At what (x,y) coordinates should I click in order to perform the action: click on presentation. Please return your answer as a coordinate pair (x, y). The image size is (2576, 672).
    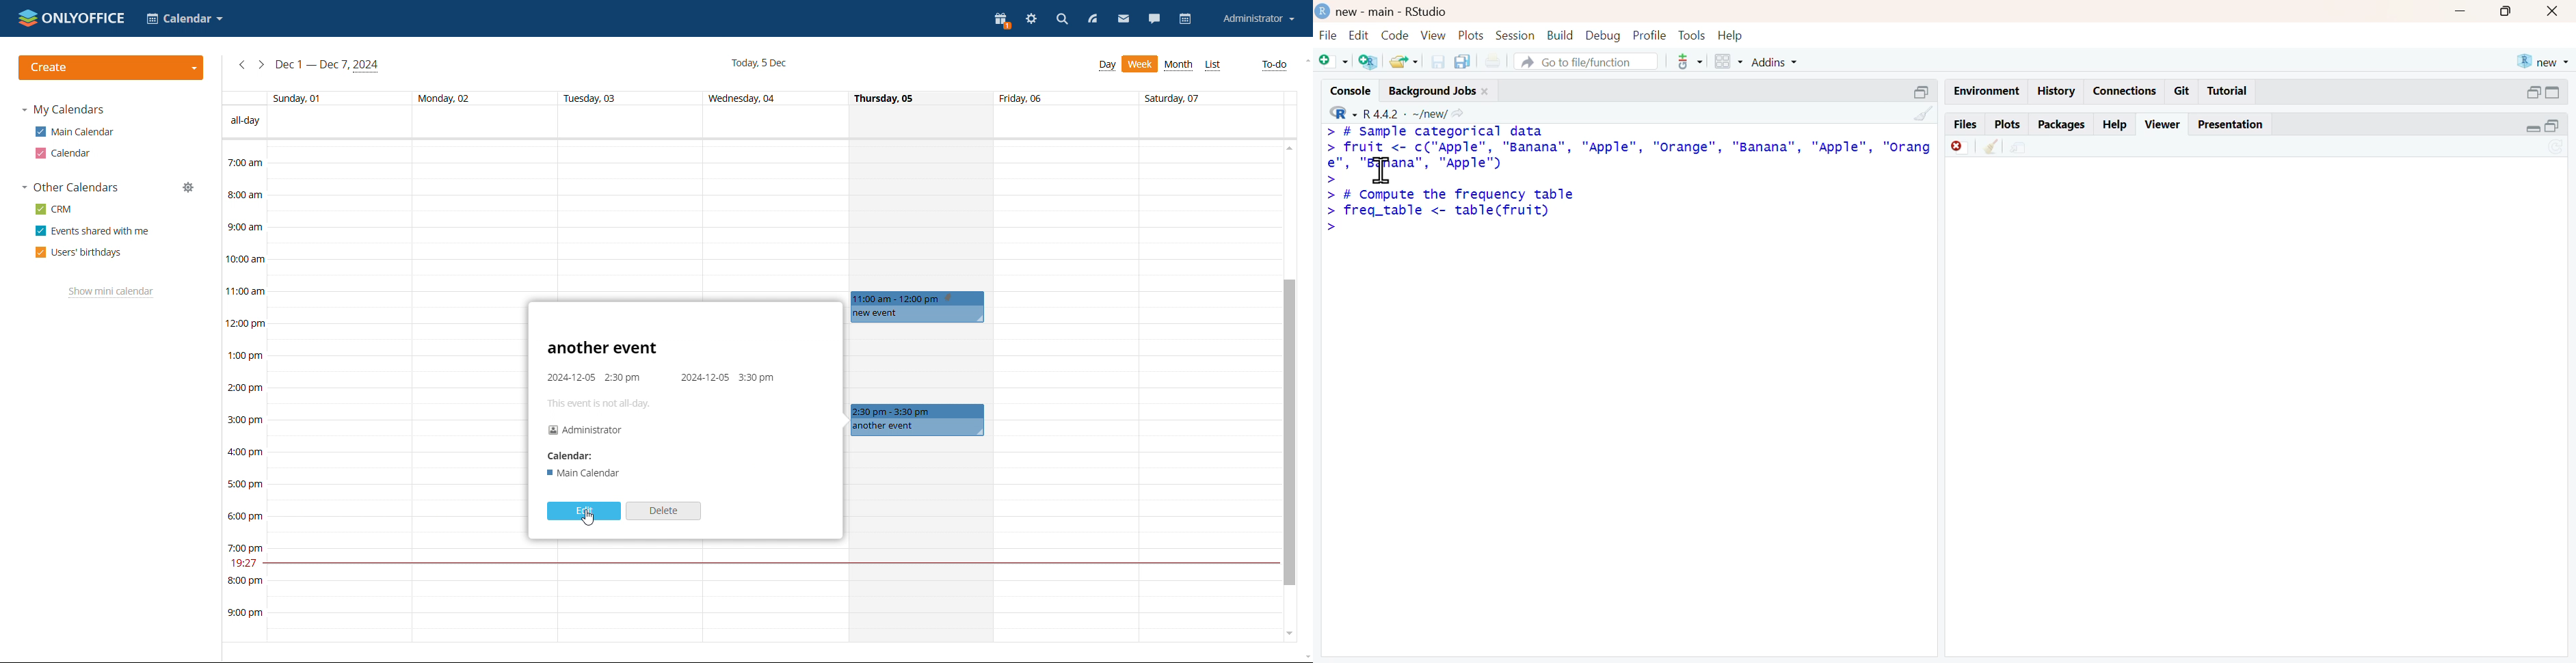
    Looking at the image, I should click on (2235, 126).